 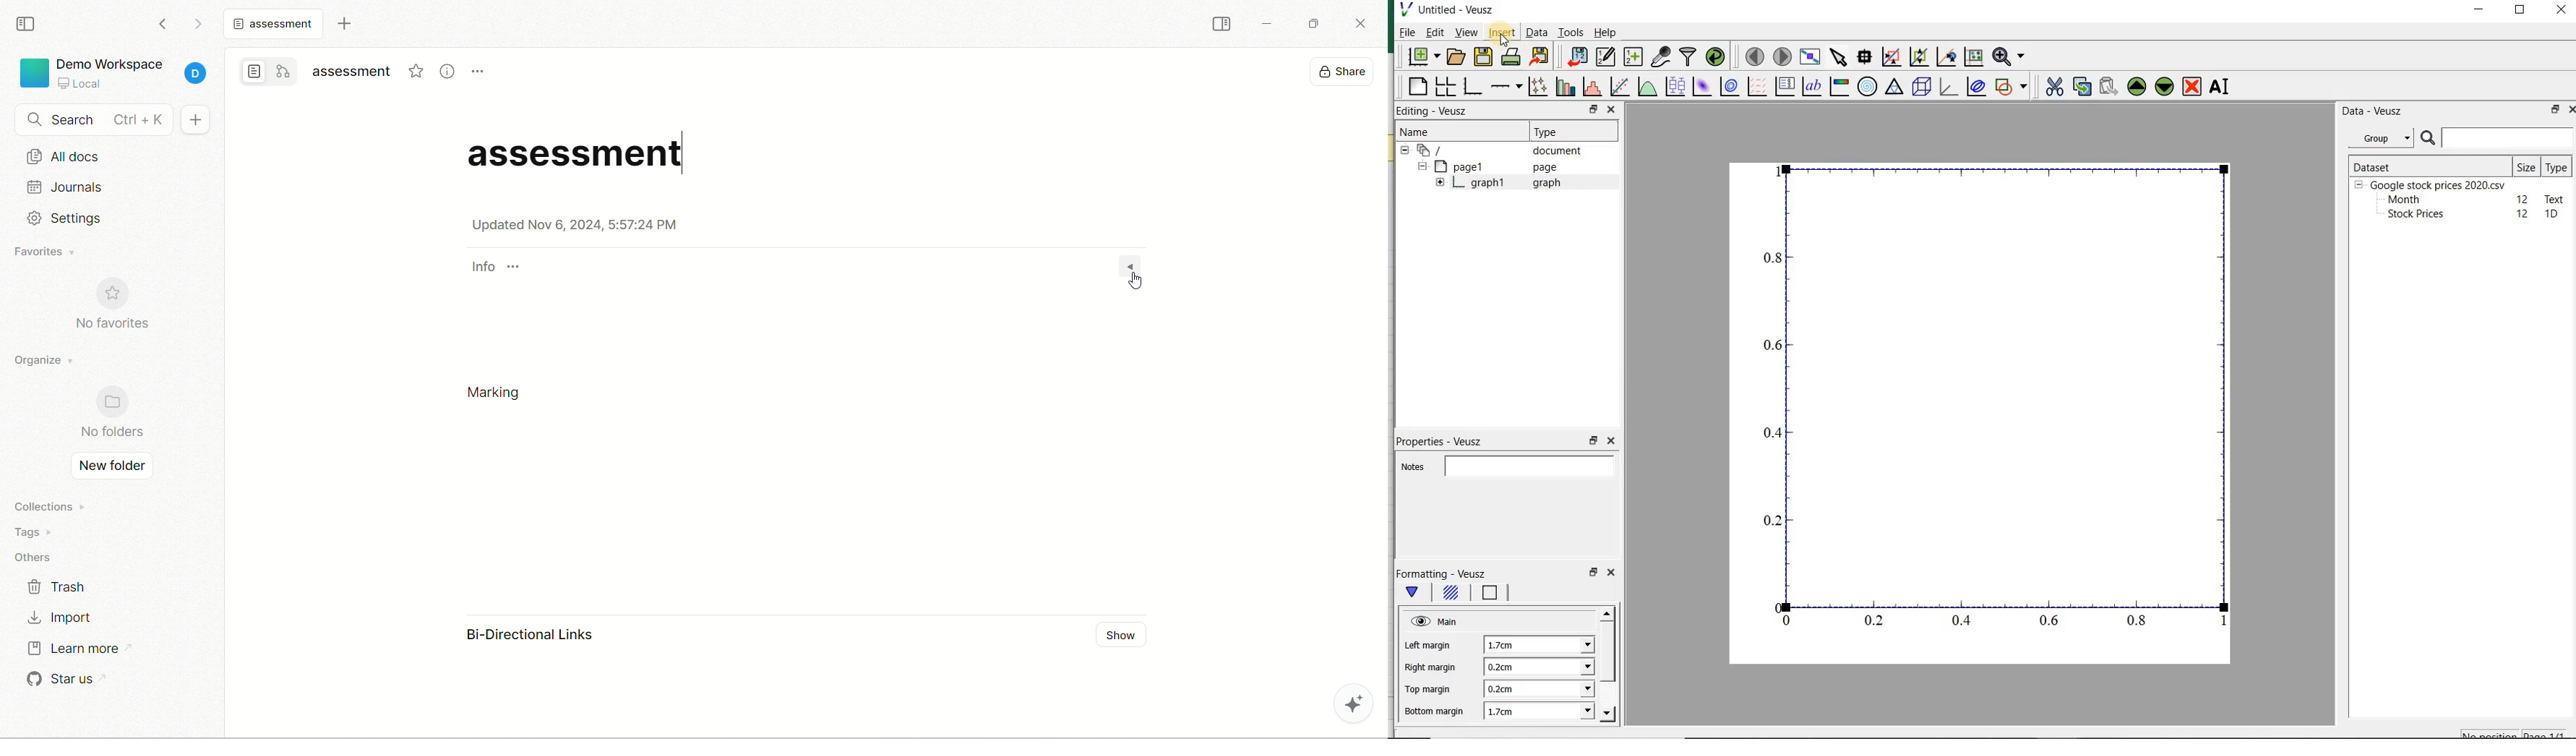 I want to click on star us, so click(x=62, y=680).